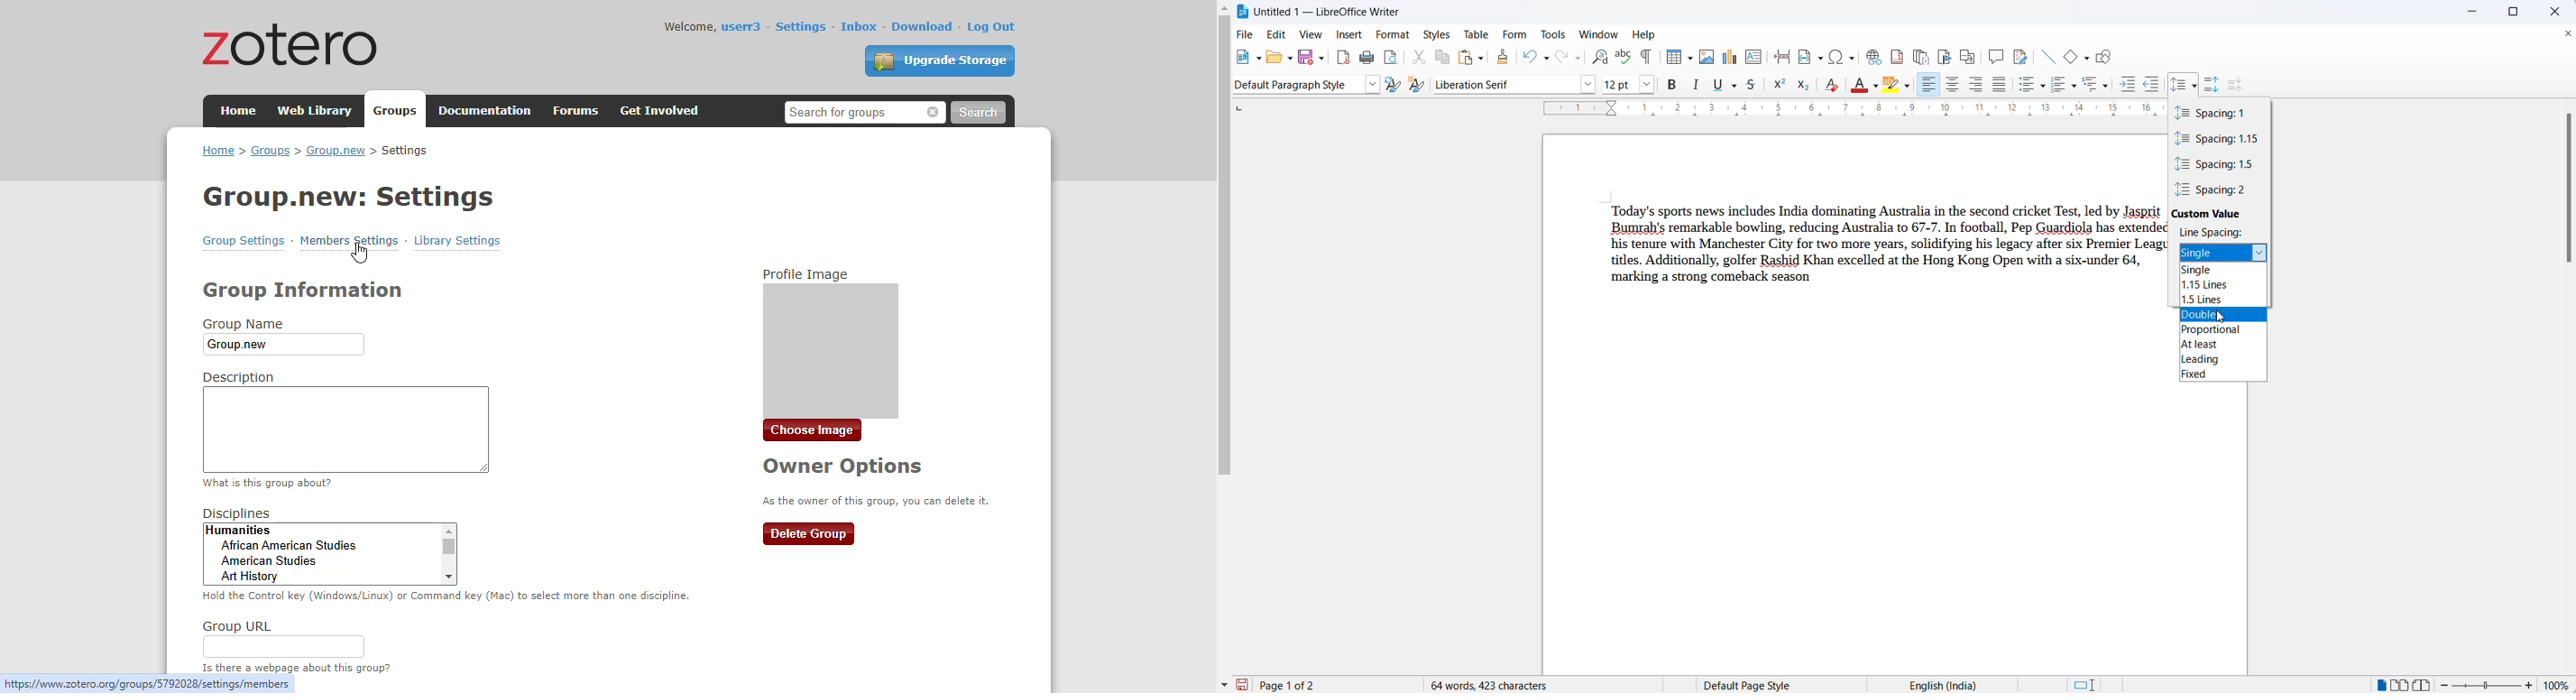 The height and width of the screenshot is (700, 2576). I want to click on find and relace, so click(1600, 58).